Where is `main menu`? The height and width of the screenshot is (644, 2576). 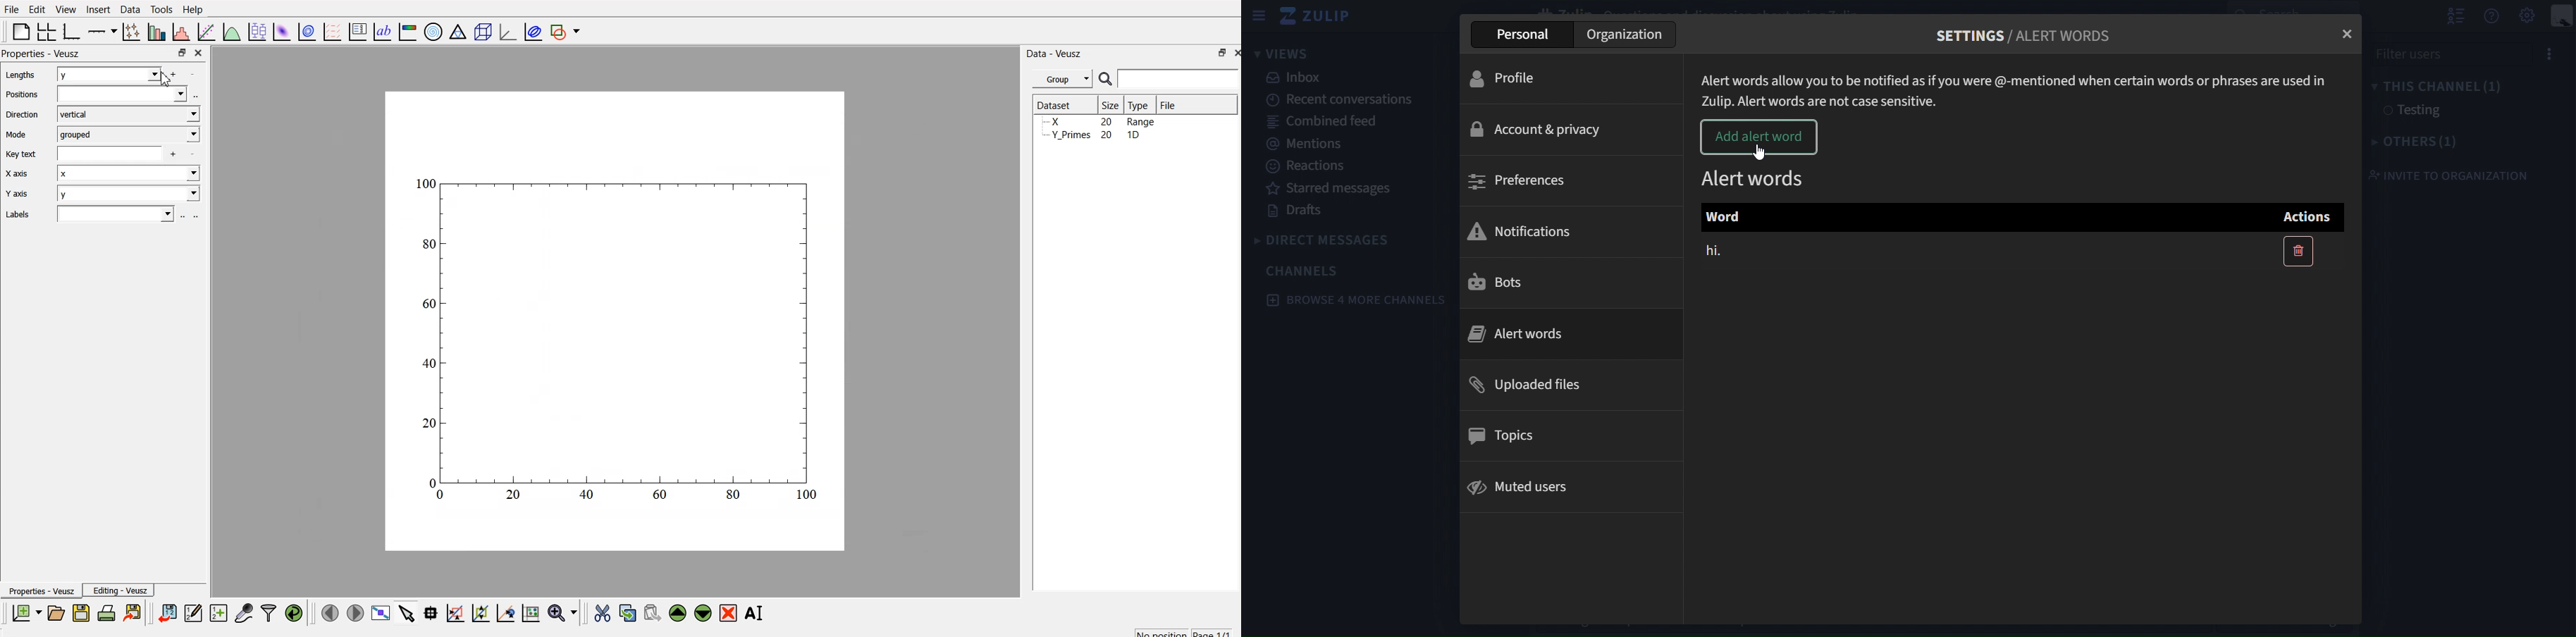 main menu is located at coordinates (2527, 16).